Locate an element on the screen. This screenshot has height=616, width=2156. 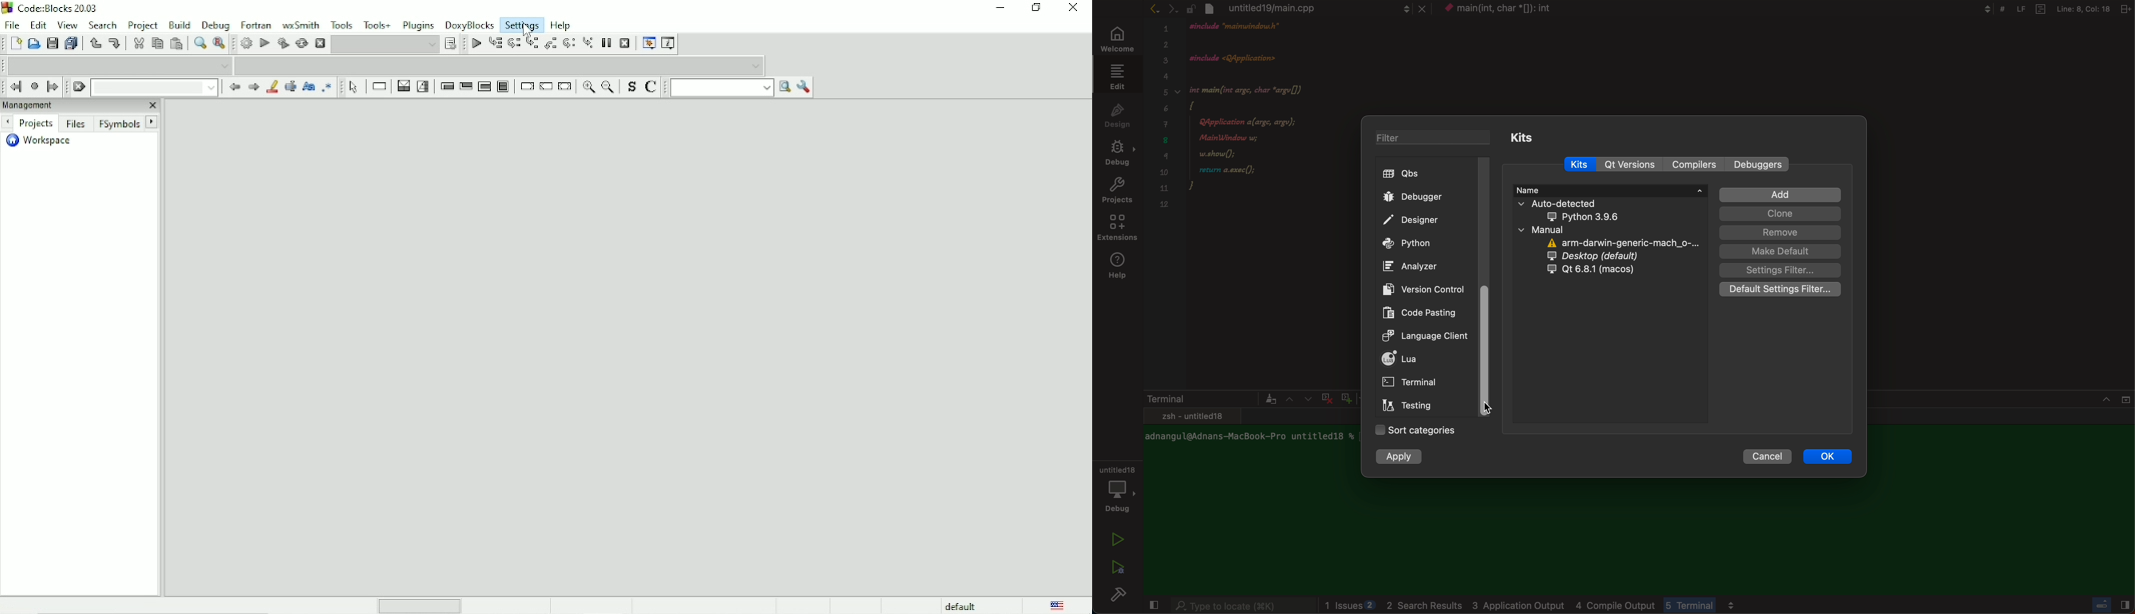
Run to cursor is located at coordinates (495, 44).